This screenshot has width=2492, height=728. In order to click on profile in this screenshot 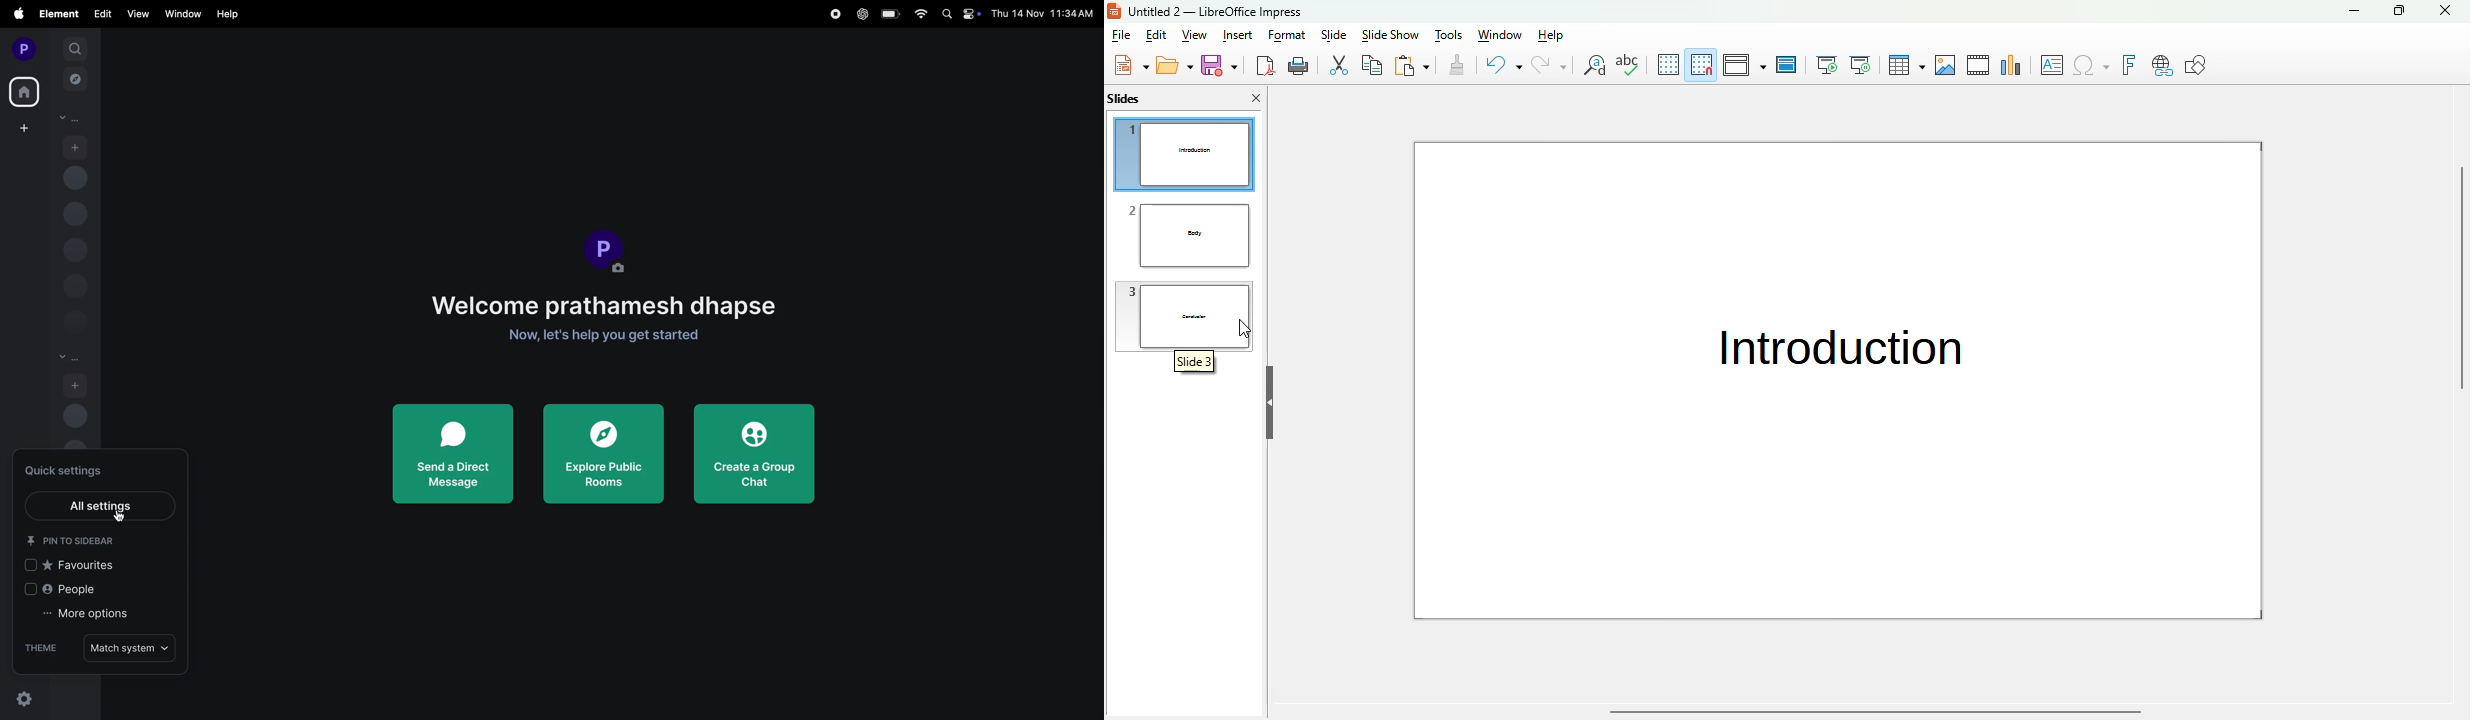, I will do `click(21, 47)`.